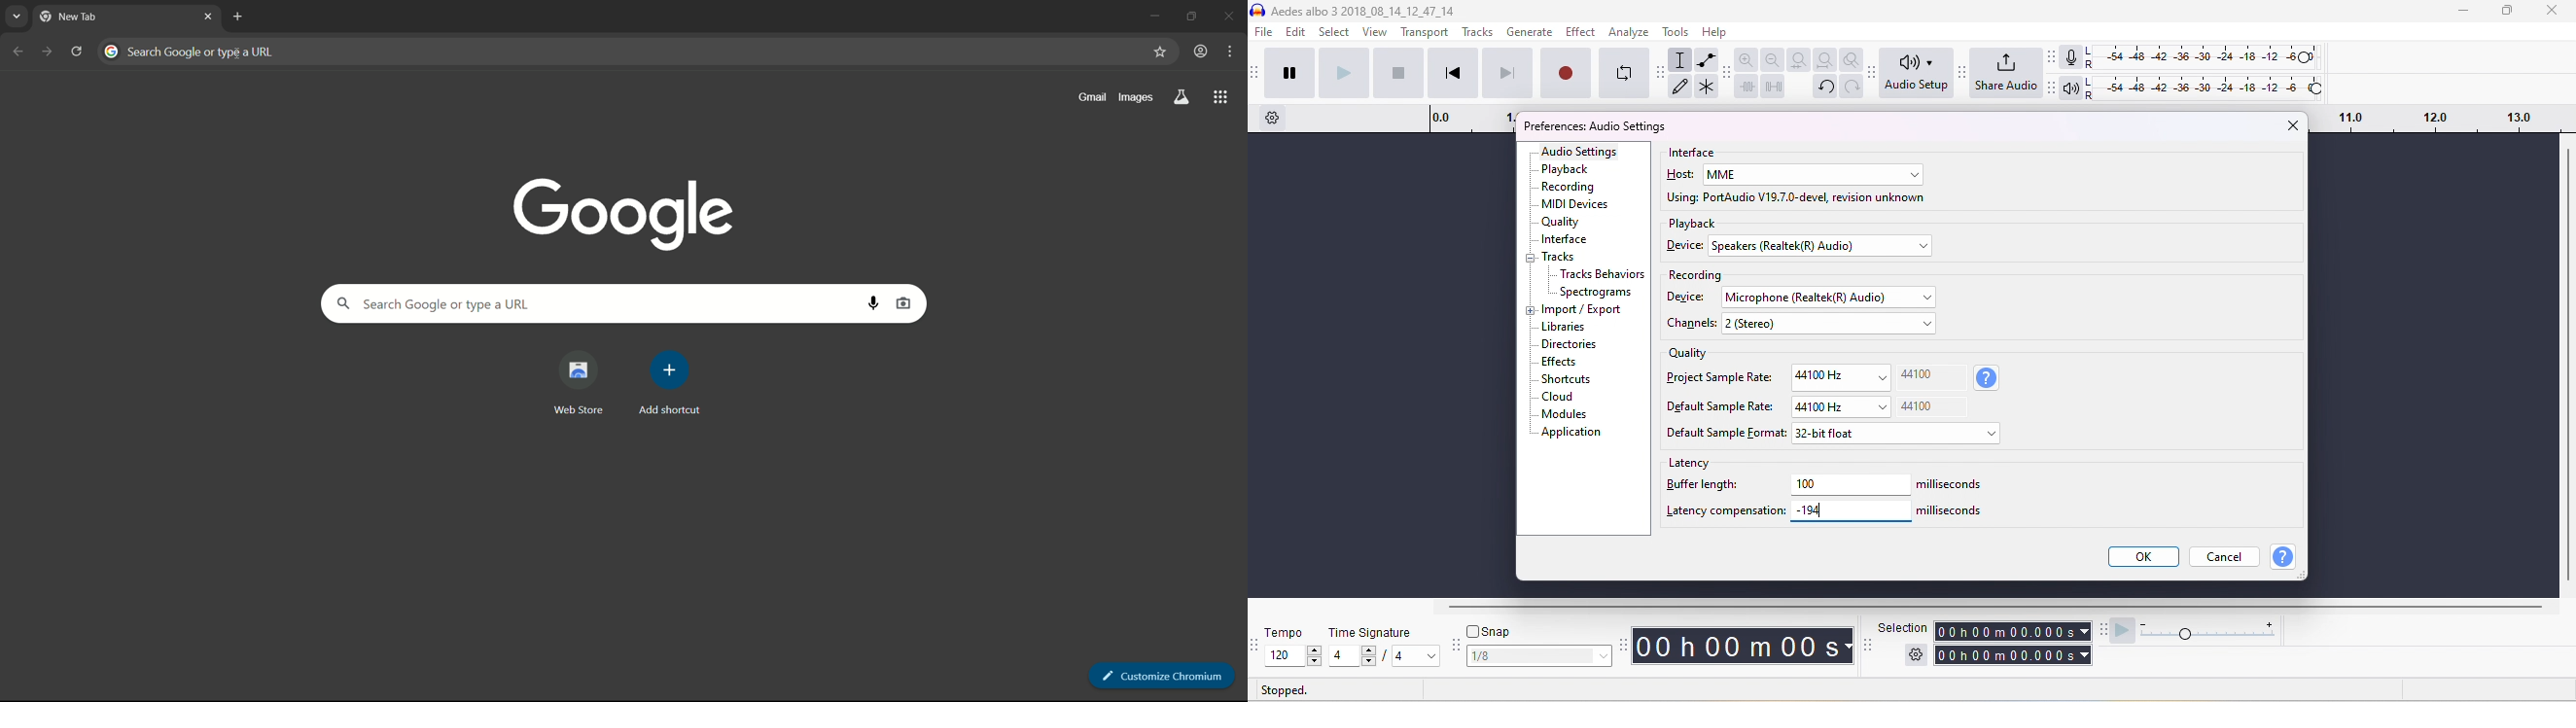  I want to click on interface, so click(1694, 153).